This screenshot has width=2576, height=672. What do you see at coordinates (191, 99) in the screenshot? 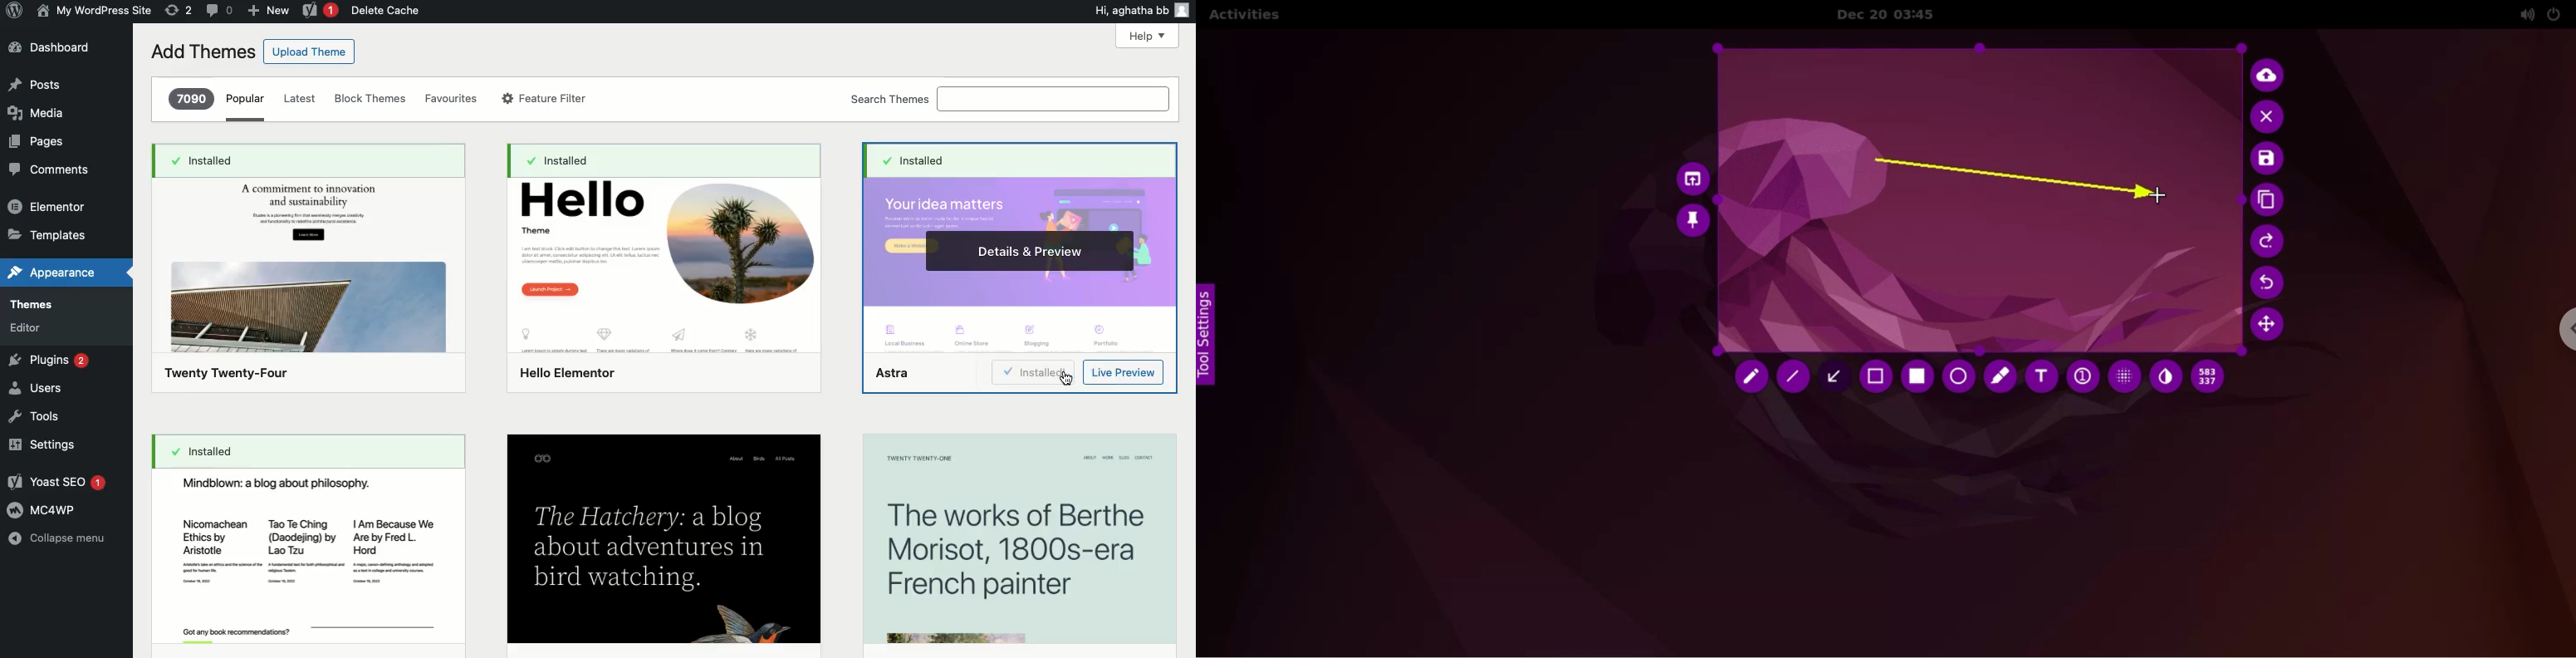
I see `7090` at bounding box center [191, 99].